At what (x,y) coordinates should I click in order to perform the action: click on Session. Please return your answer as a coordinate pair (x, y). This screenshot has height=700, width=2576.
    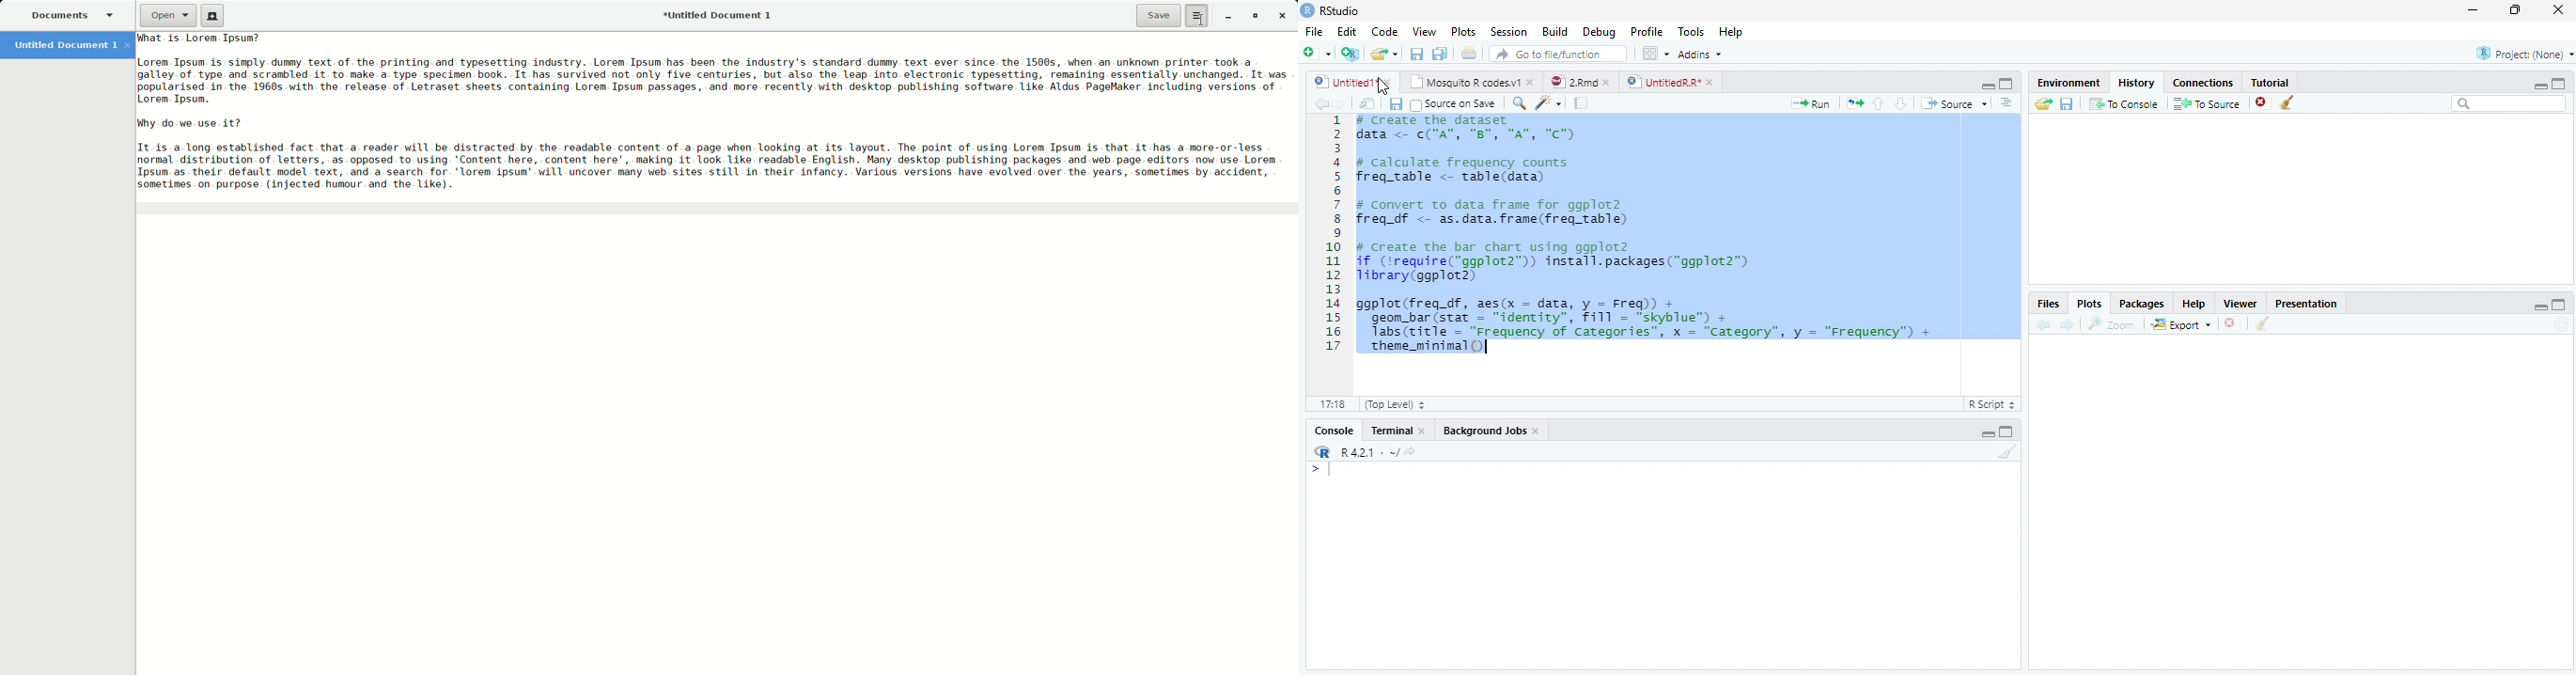
    Looking at the image, I should click on (1508, 33).